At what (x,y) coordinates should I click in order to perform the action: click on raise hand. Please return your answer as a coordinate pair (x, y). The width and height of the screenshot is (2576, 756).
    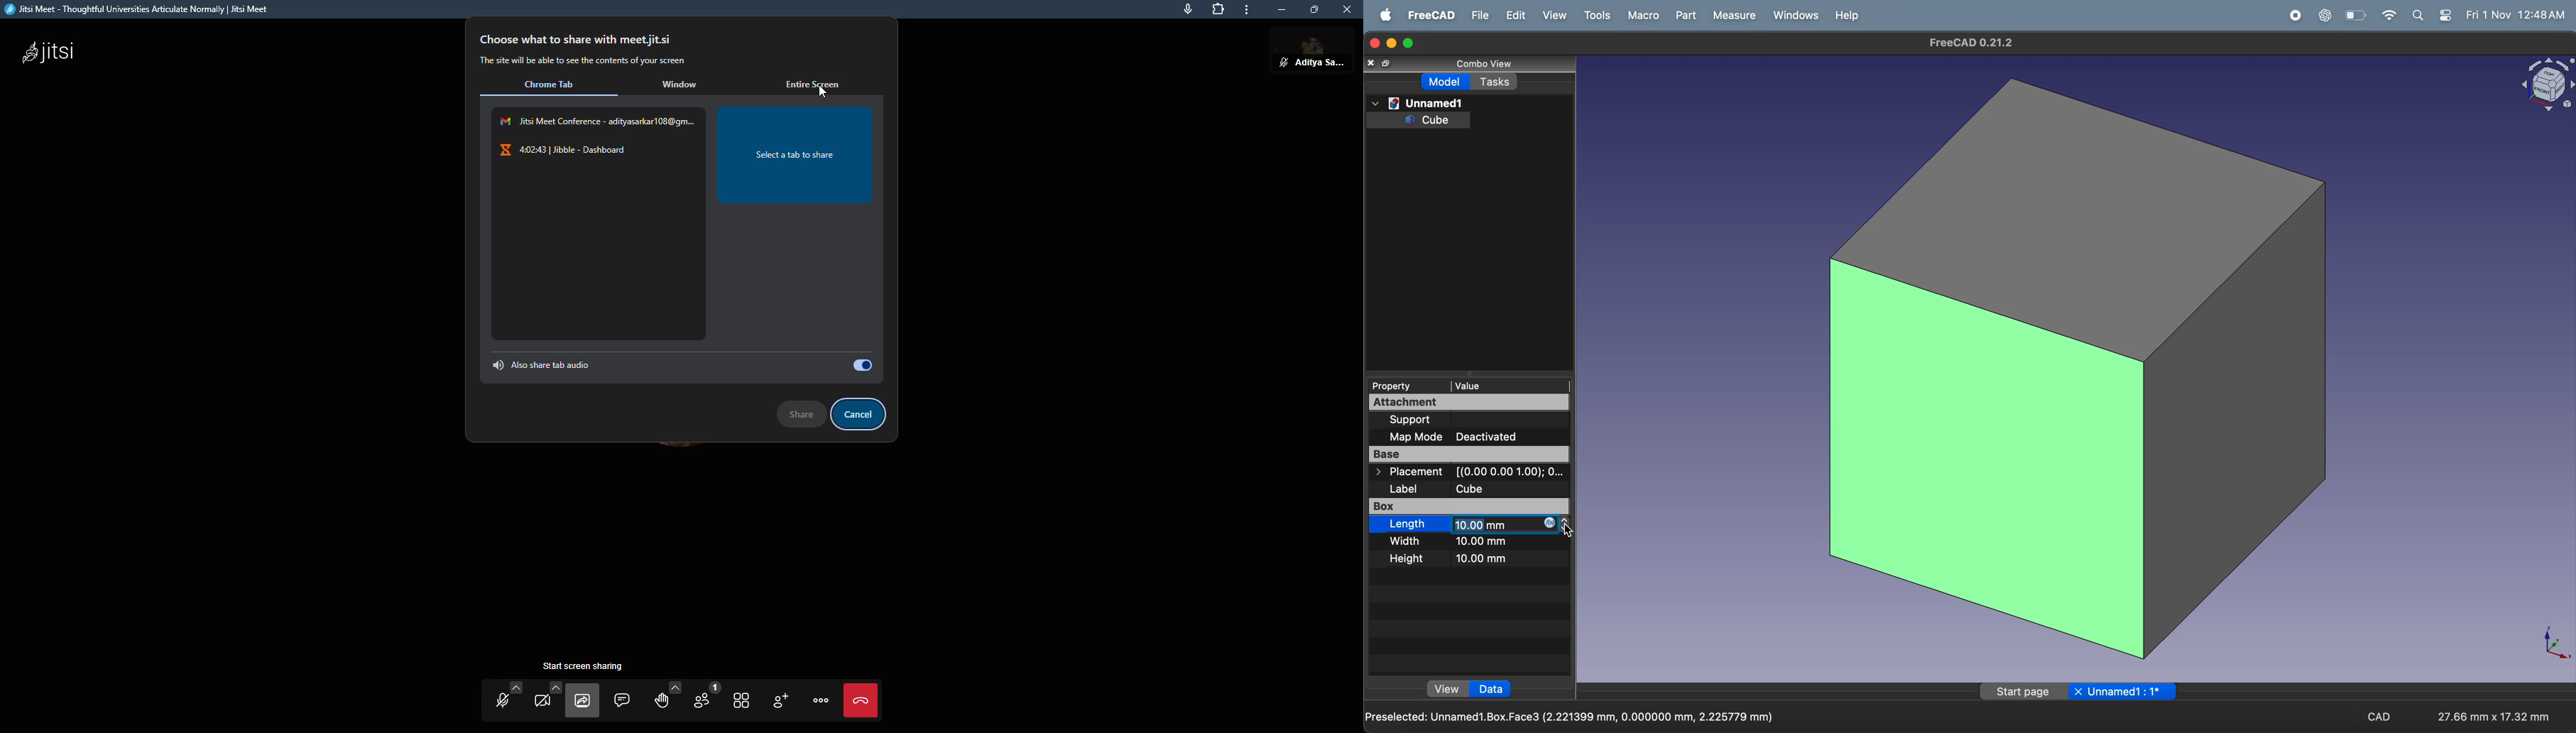
    Looking at the image, I should click on (662, 700).